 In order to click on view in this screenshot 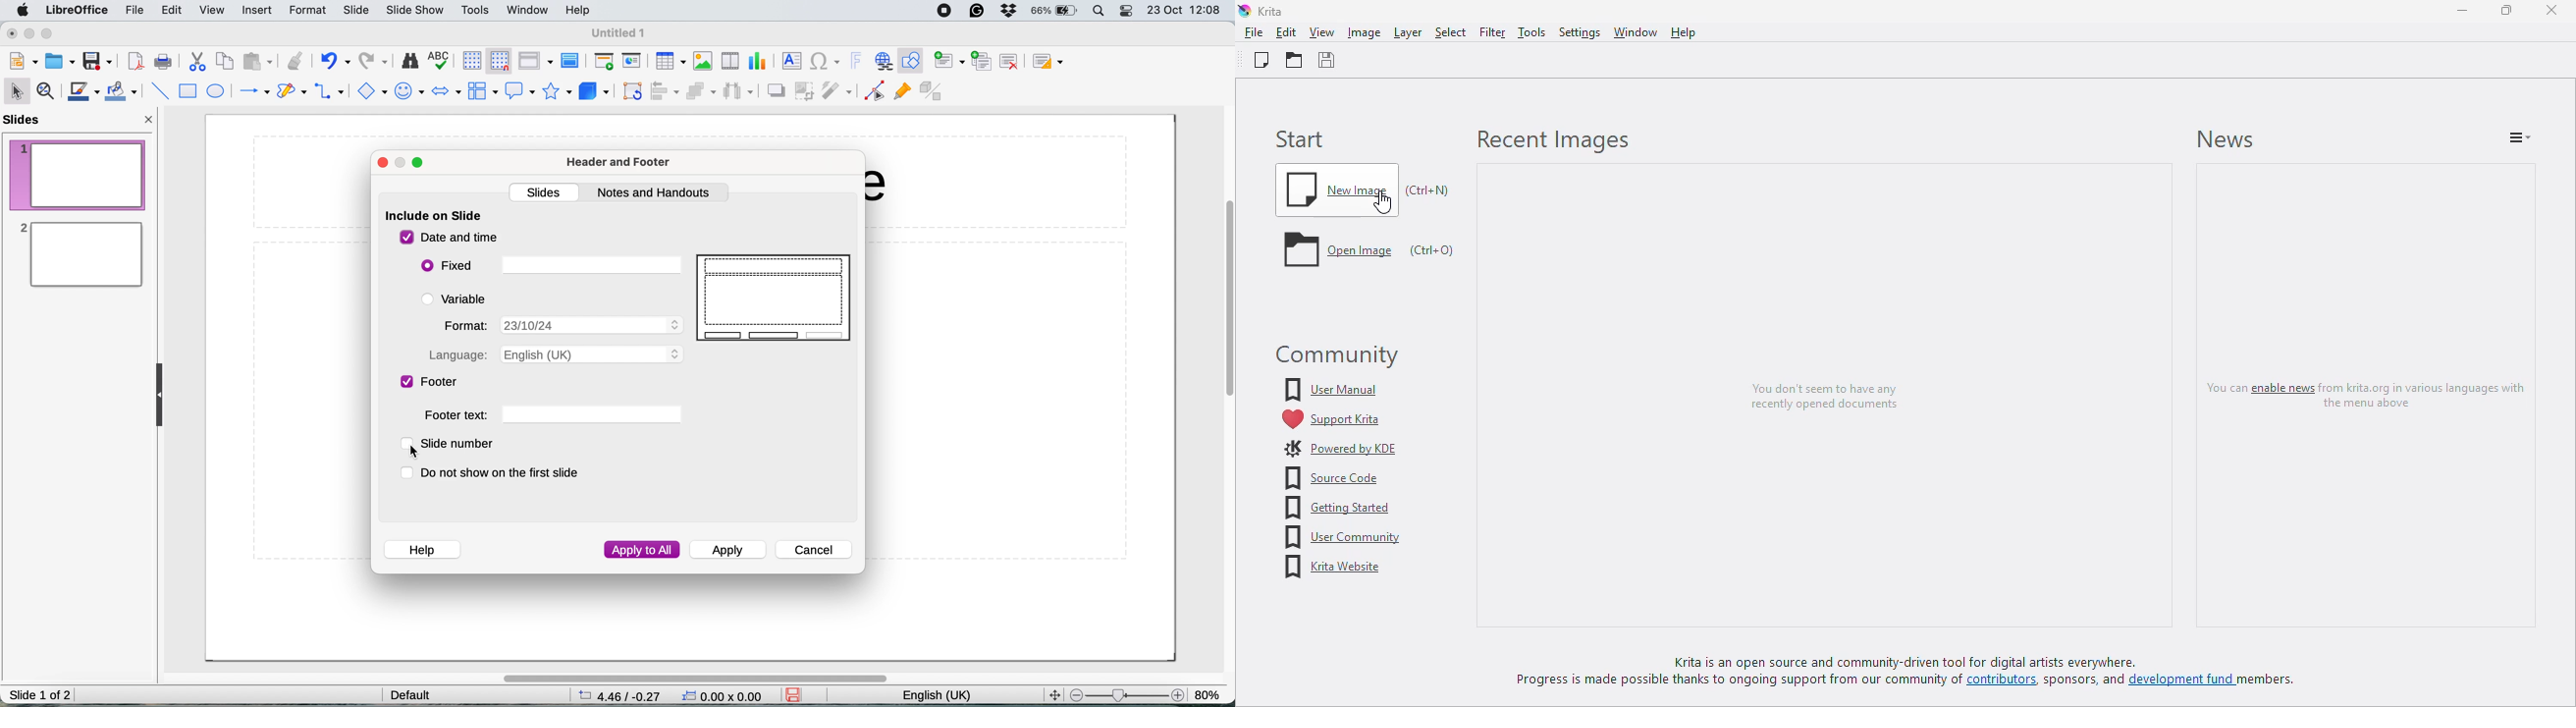, I will do `click(1323, 32)`.